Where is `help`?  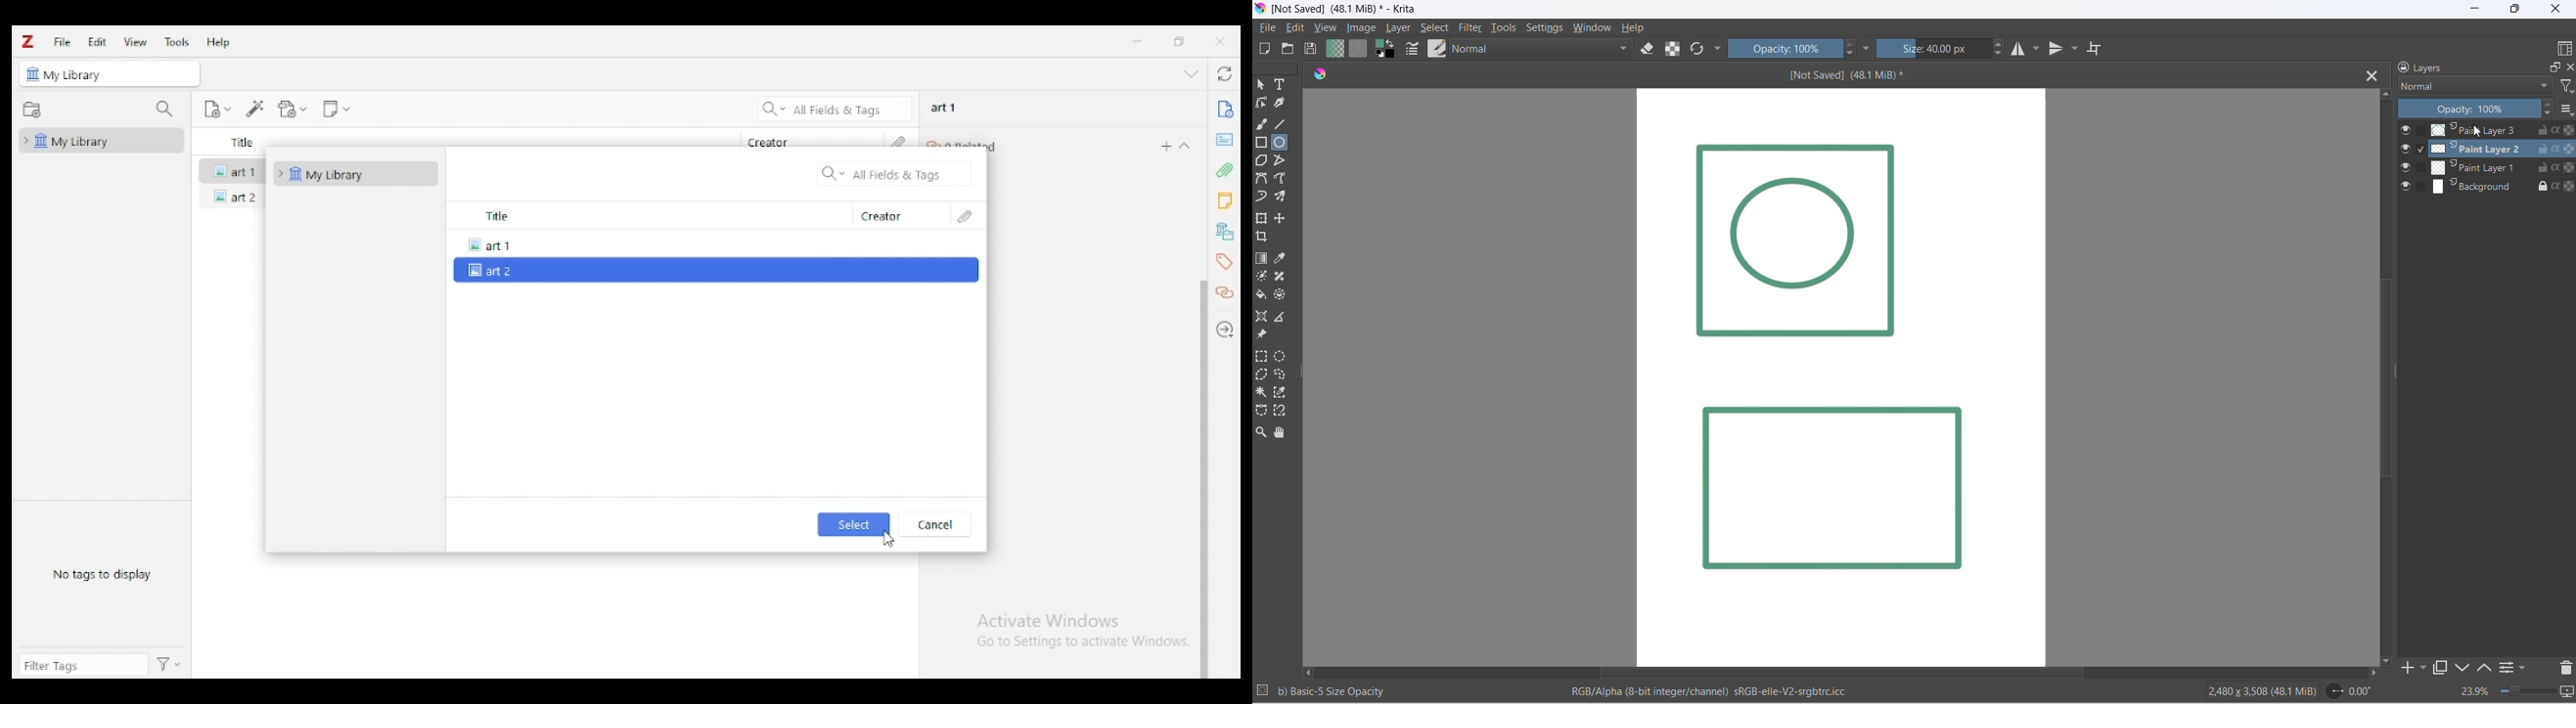 help is located at coordinates (1633, 29).